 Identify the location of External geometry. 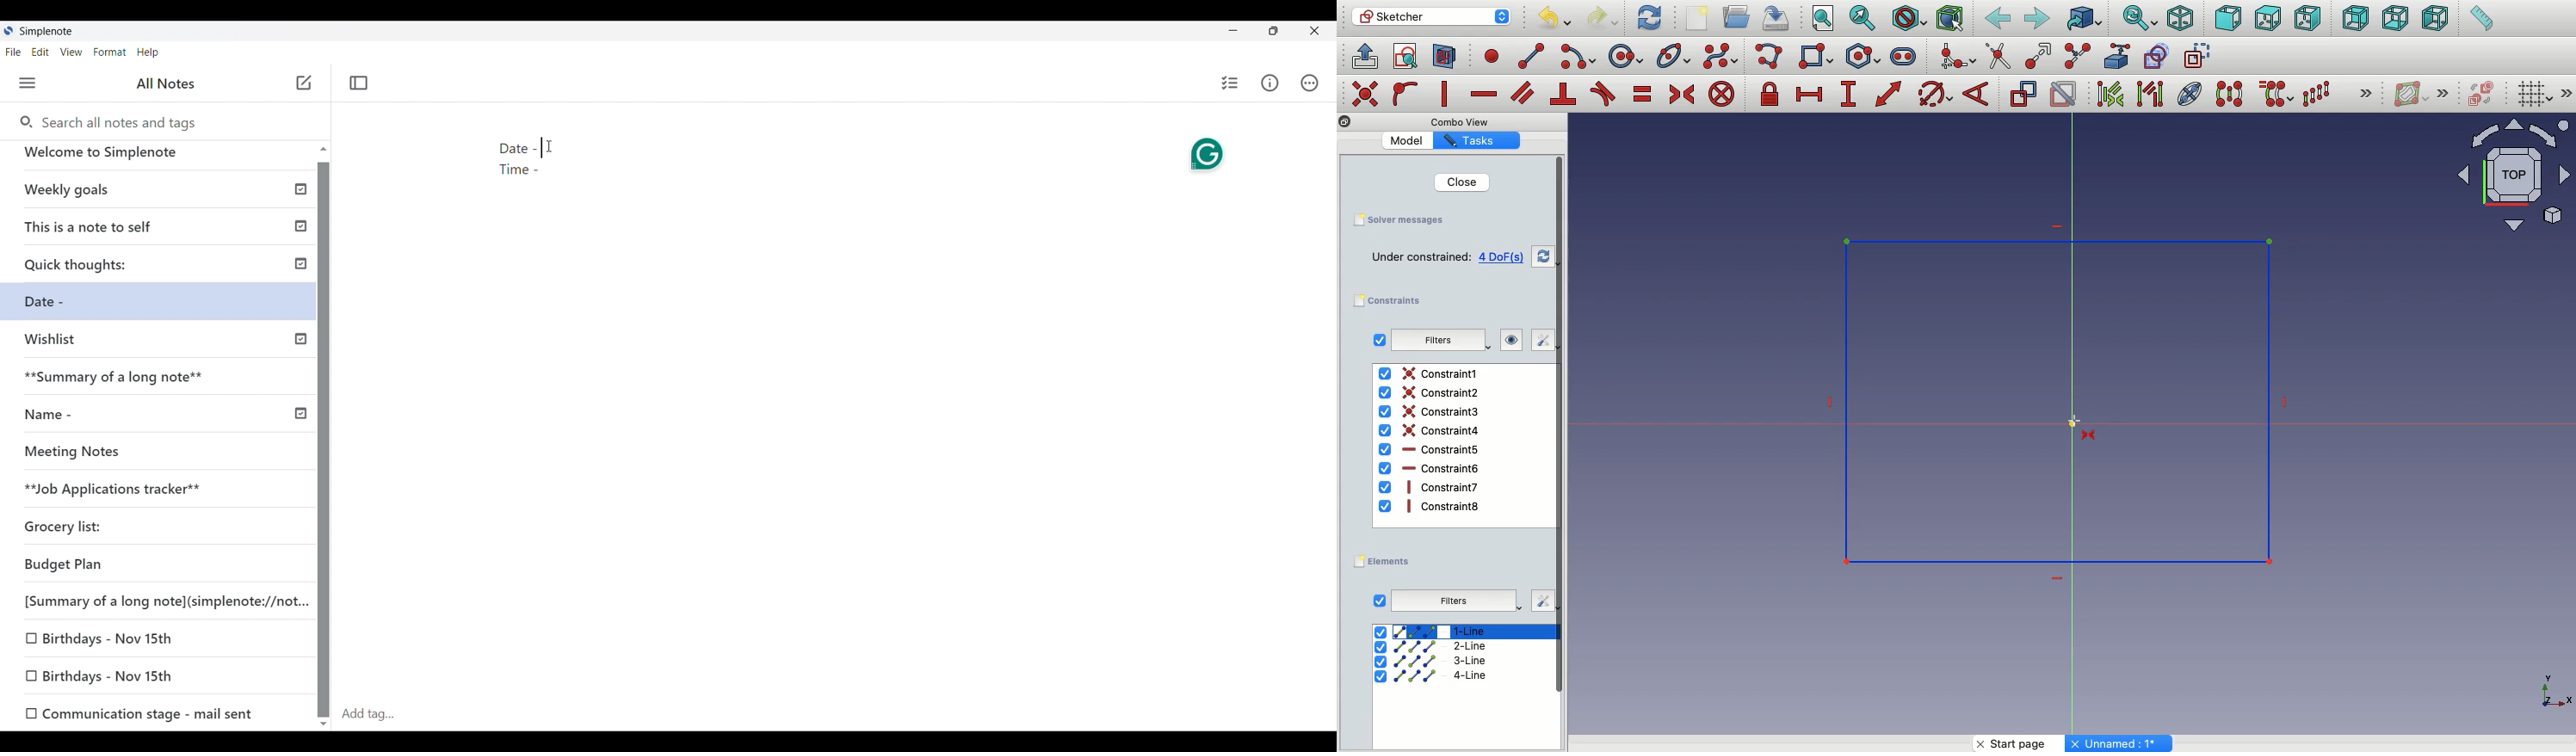
(2116, 56).